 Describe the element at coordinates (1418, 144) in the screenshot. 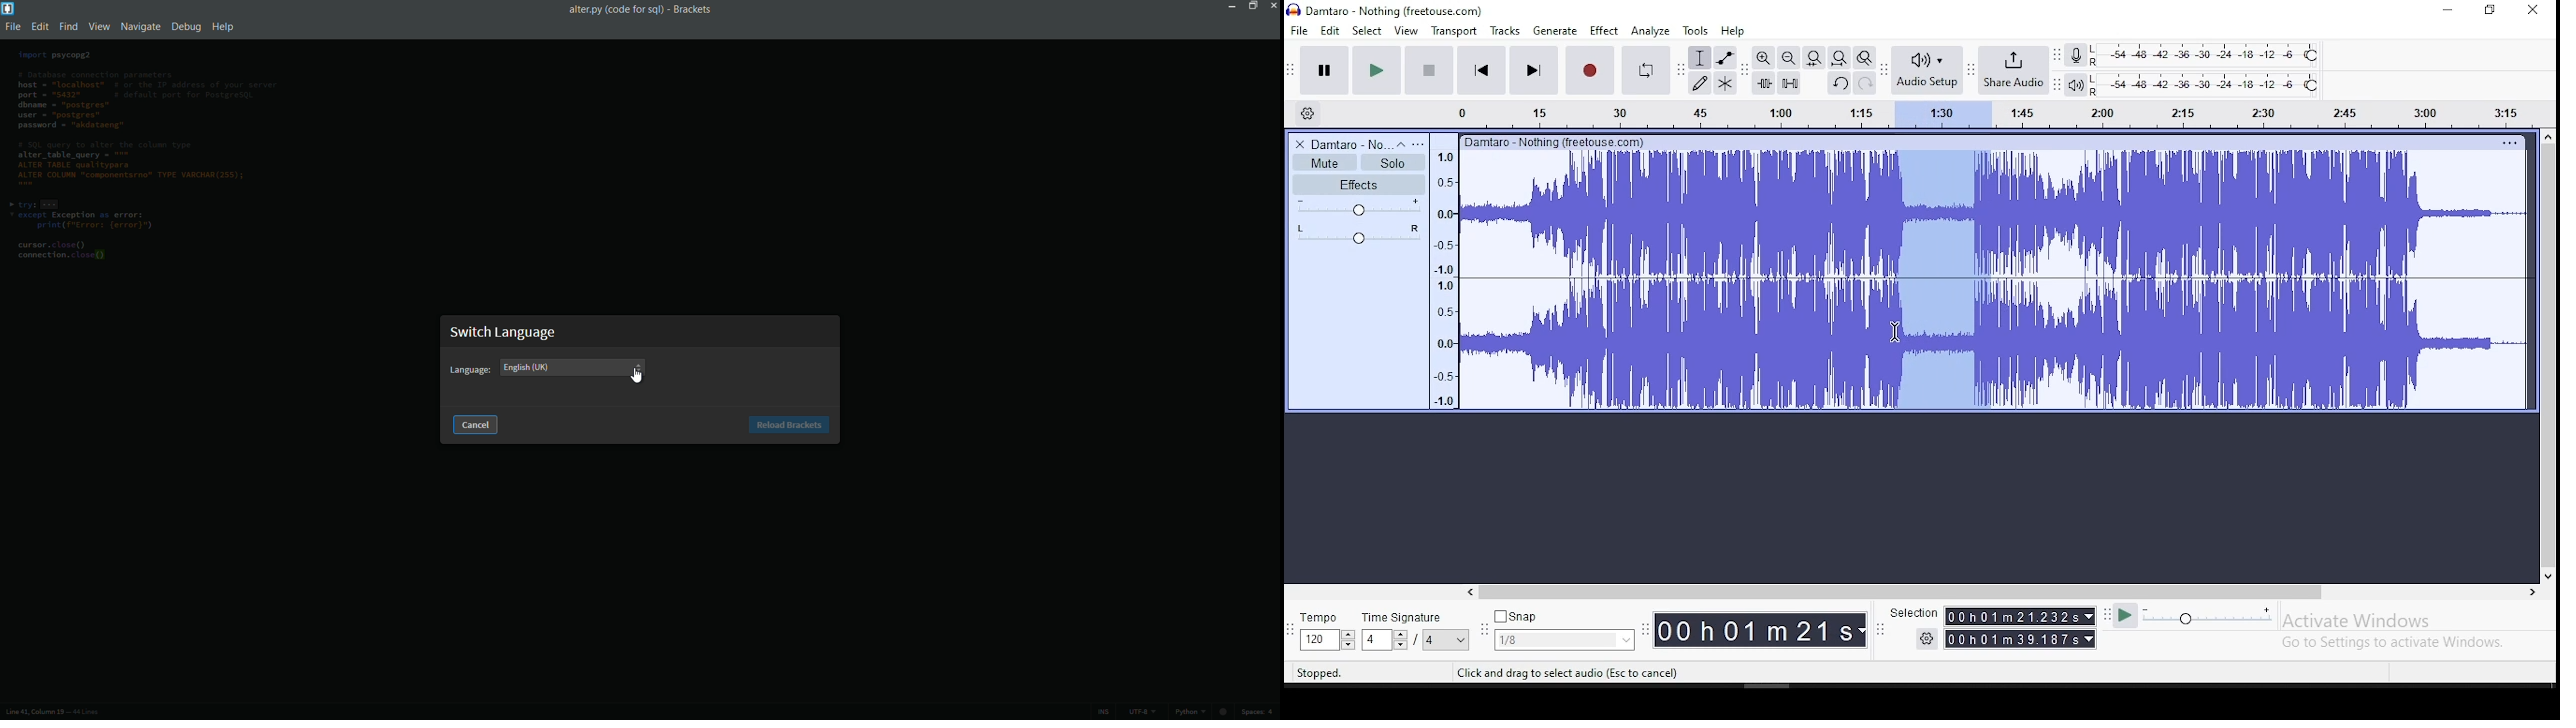

I see `open menu` at that location.